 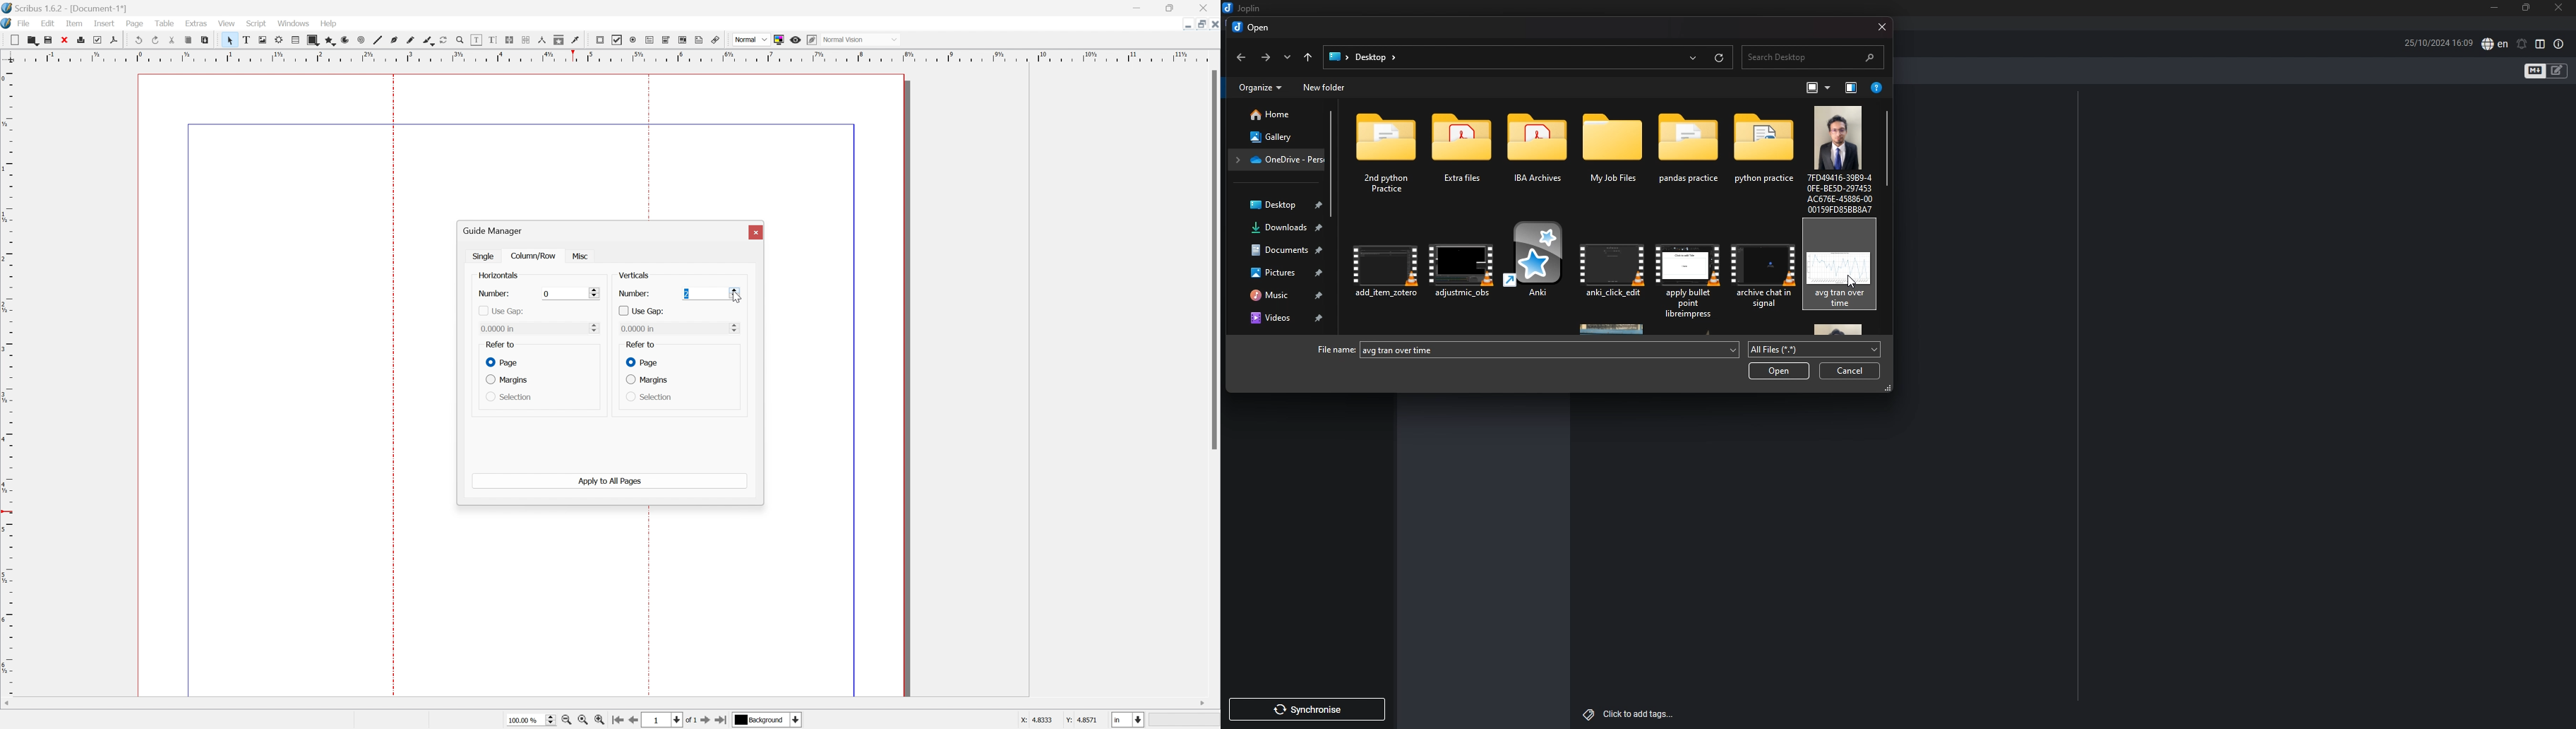 What do you see at coordinates (2535, 71) in the screenshot?
I see `toggle editors` at bounding box center [2535, 71].